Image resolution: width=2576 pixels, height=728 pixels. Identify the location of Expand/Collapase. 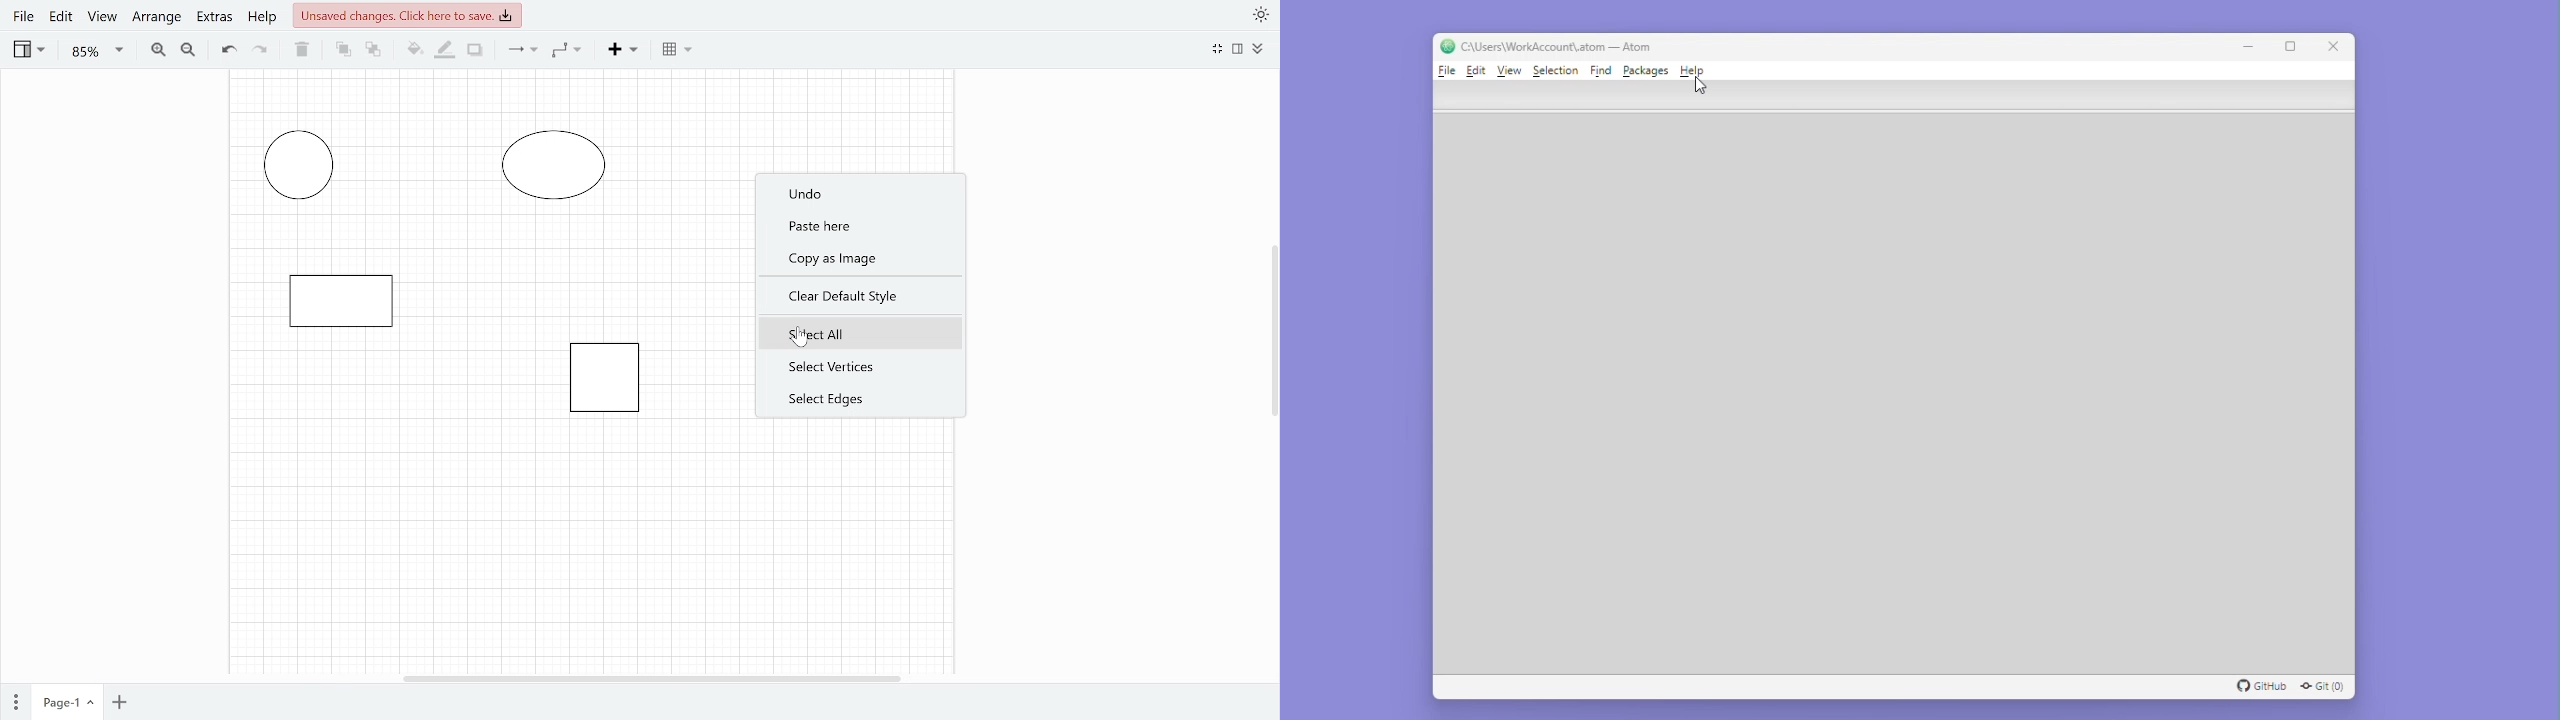
(1259, 49).